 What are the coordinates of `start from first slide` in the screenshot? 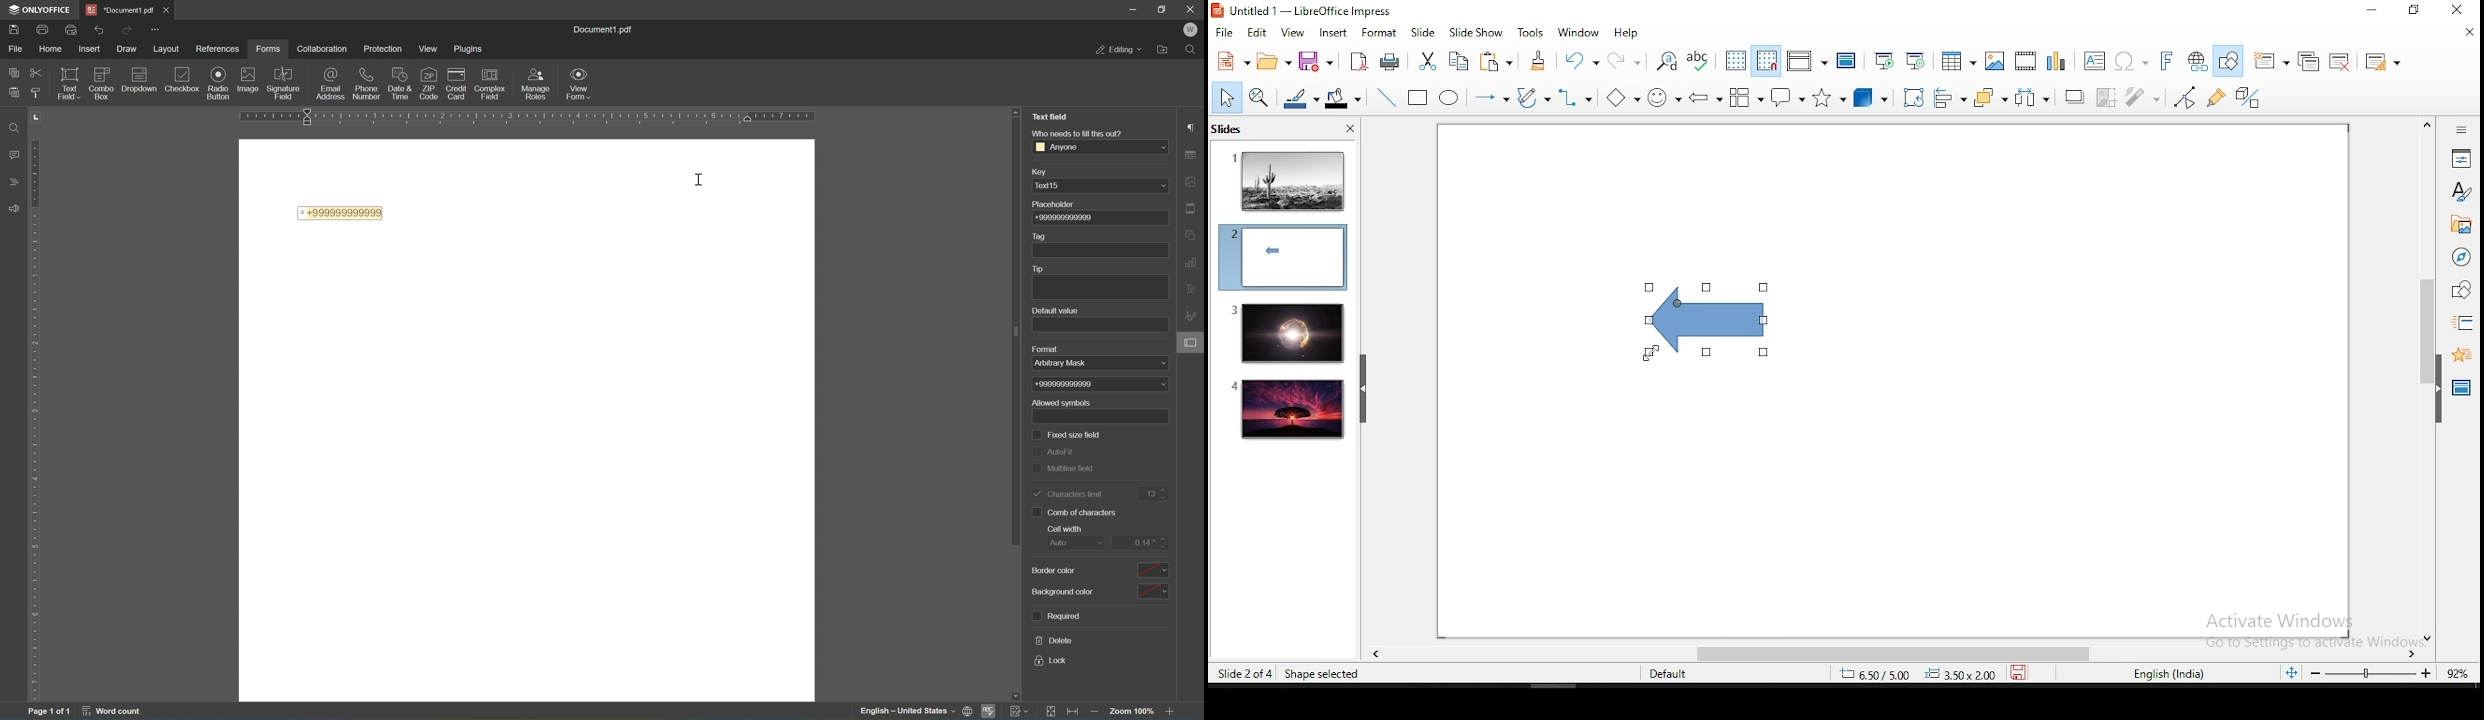 It's located at (1884, 61).